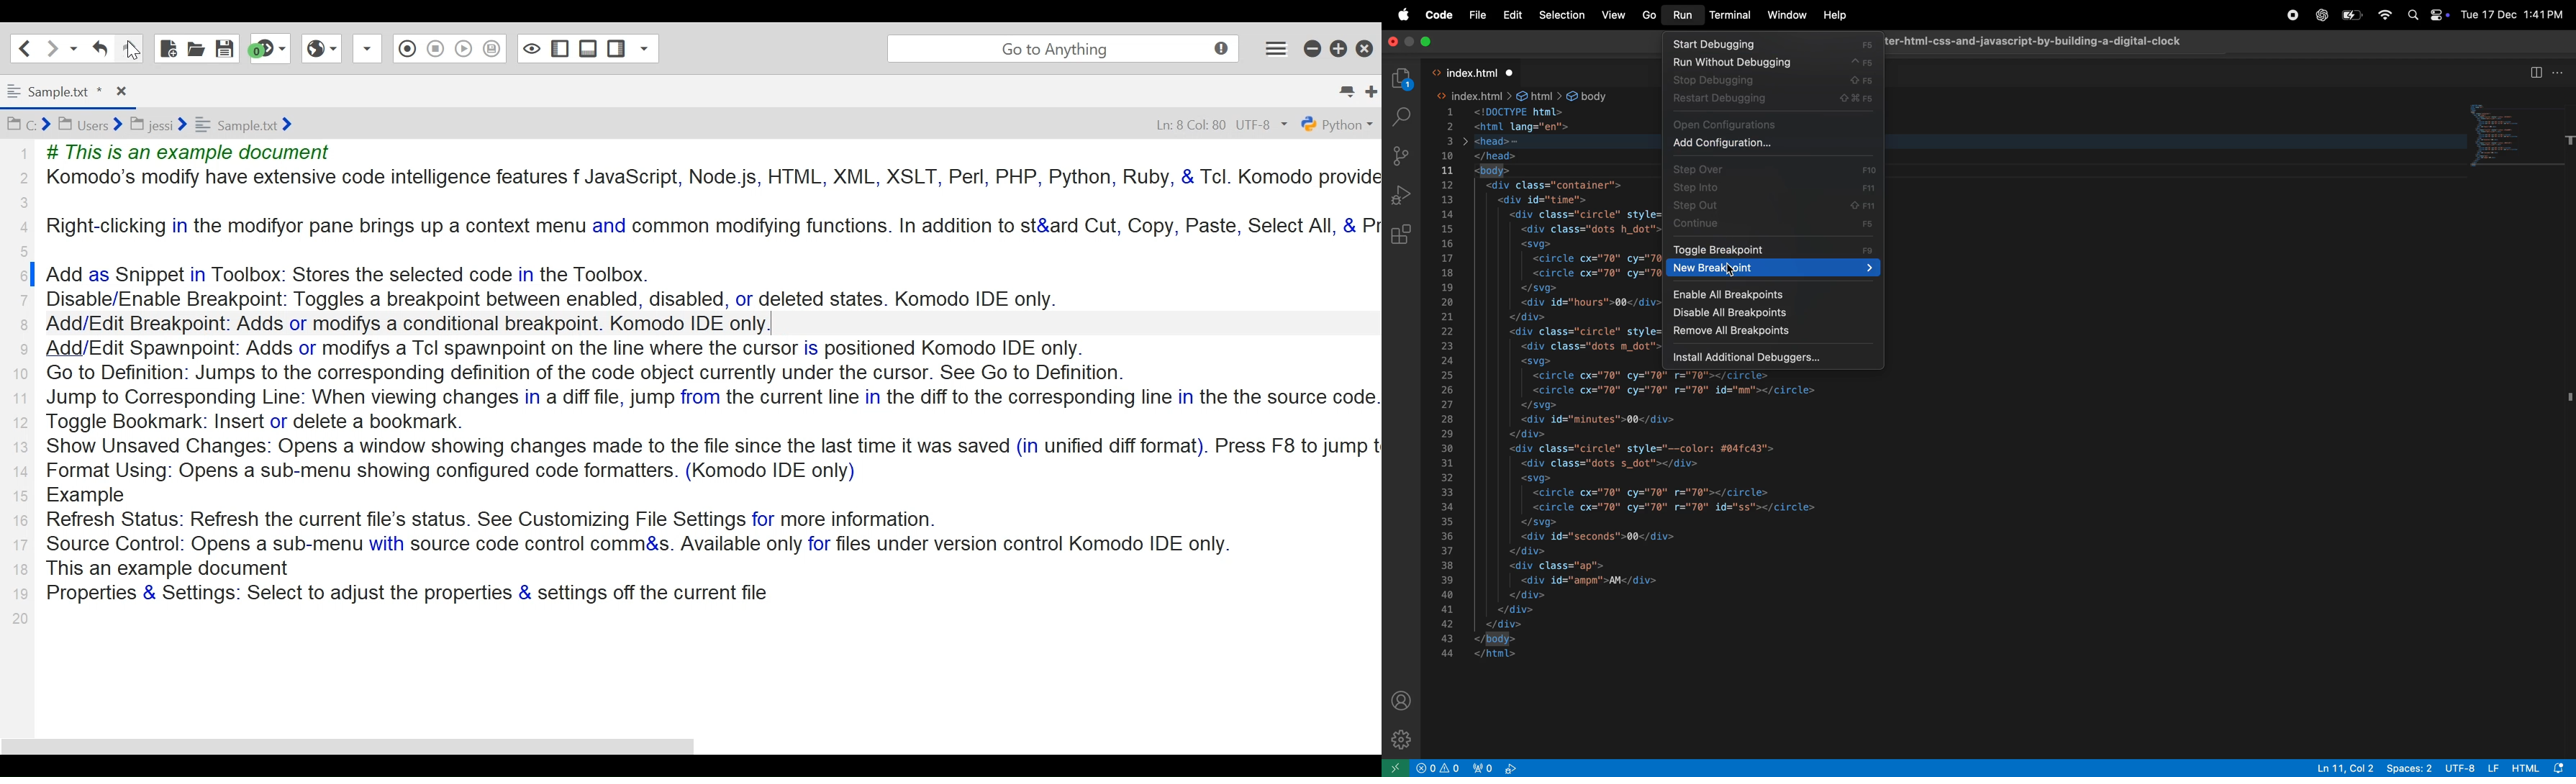 The height and width of the screenshot is (784, 2576). I want to click on new breakpoint, so click(1772, 269).